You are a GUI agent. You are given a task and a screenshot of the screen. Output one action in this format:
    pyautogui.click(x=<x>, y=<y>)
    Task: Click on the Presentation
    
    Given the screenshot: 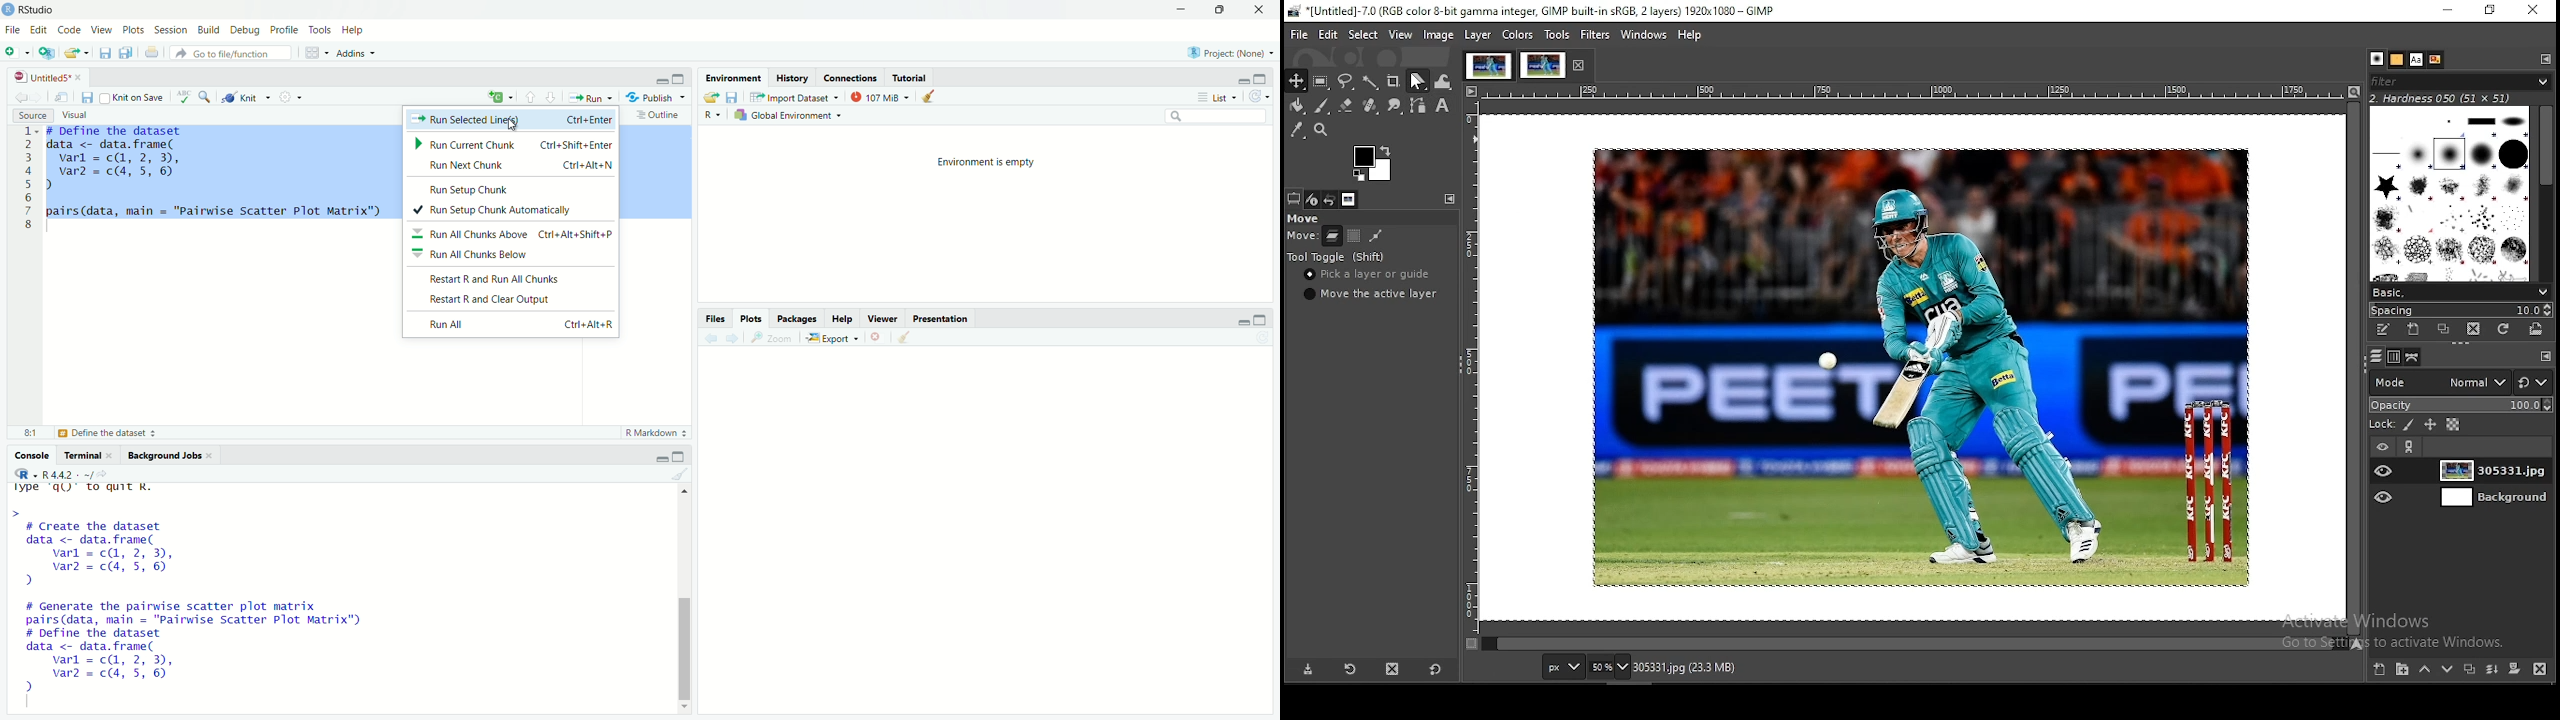 What is the action you would take?
    pyautogui.click(x=941, y=319)
    